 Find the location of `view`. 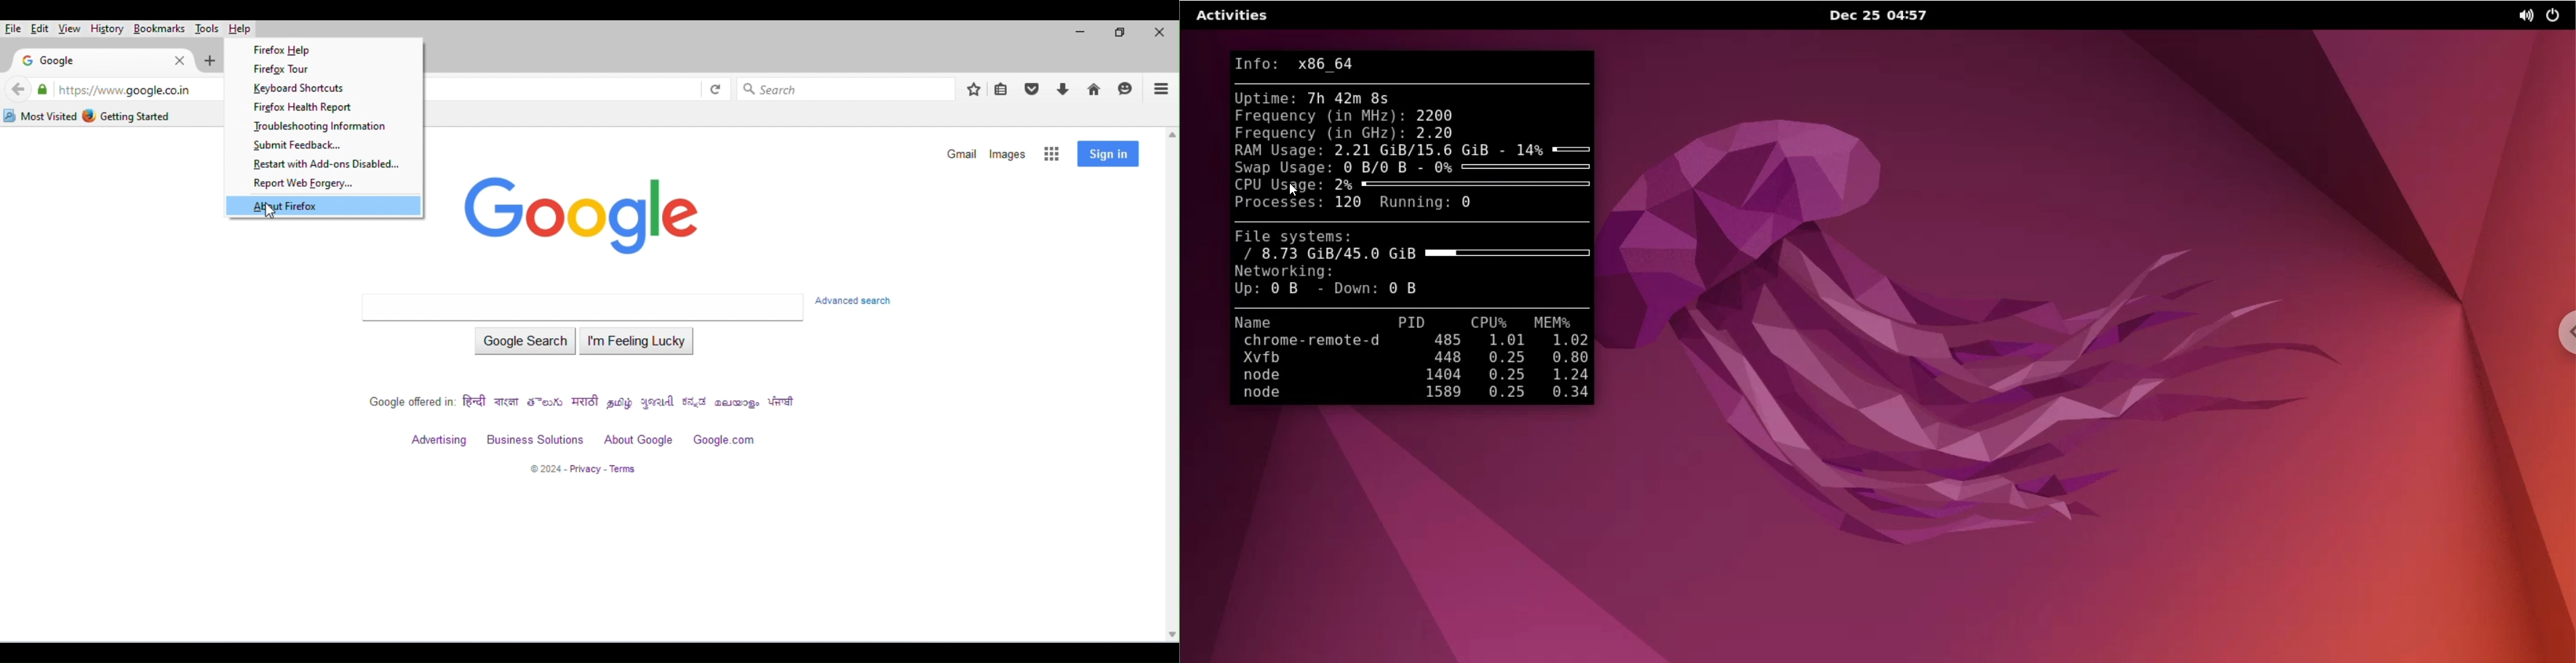

view is located at coordinates (69, 29).